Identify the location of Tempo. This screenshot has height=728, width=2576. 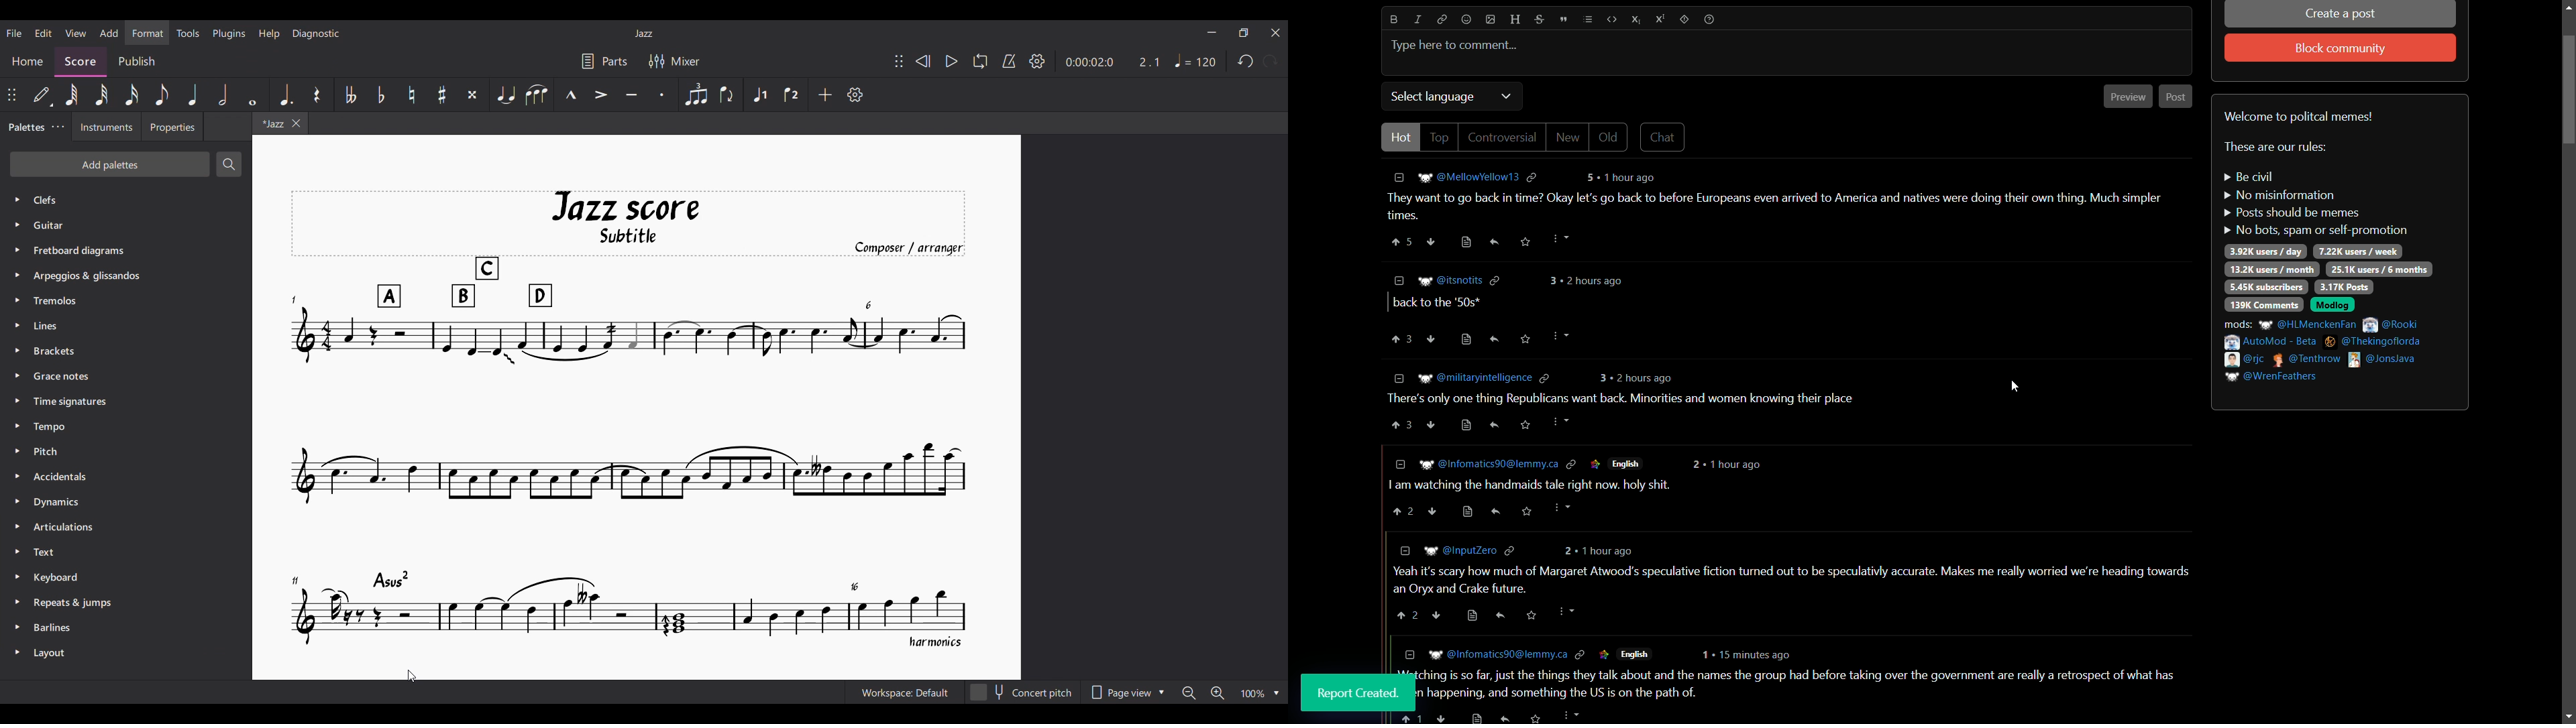
(50, 426).